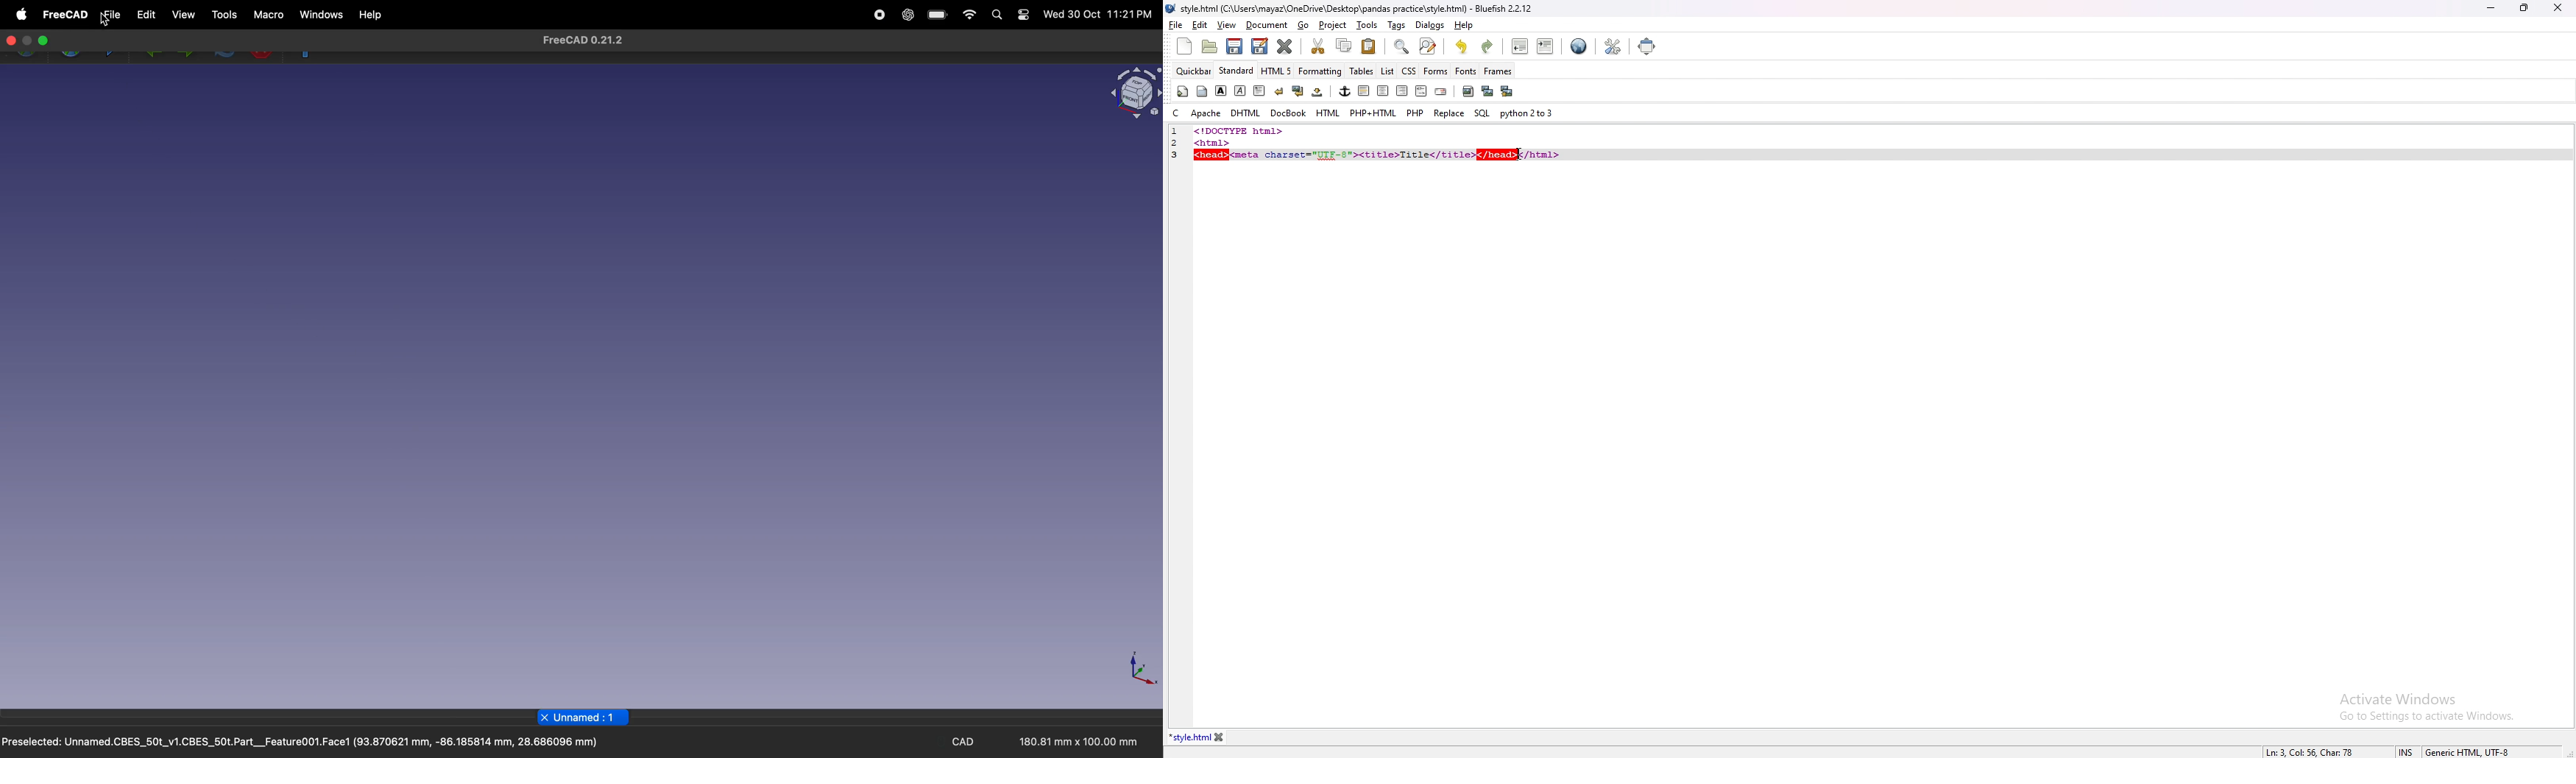 The image size is (2576, 784). What do you see at coordinates (1400, 91) in the screenshot?
I see `right indent` at bounding box center [1400, 91].